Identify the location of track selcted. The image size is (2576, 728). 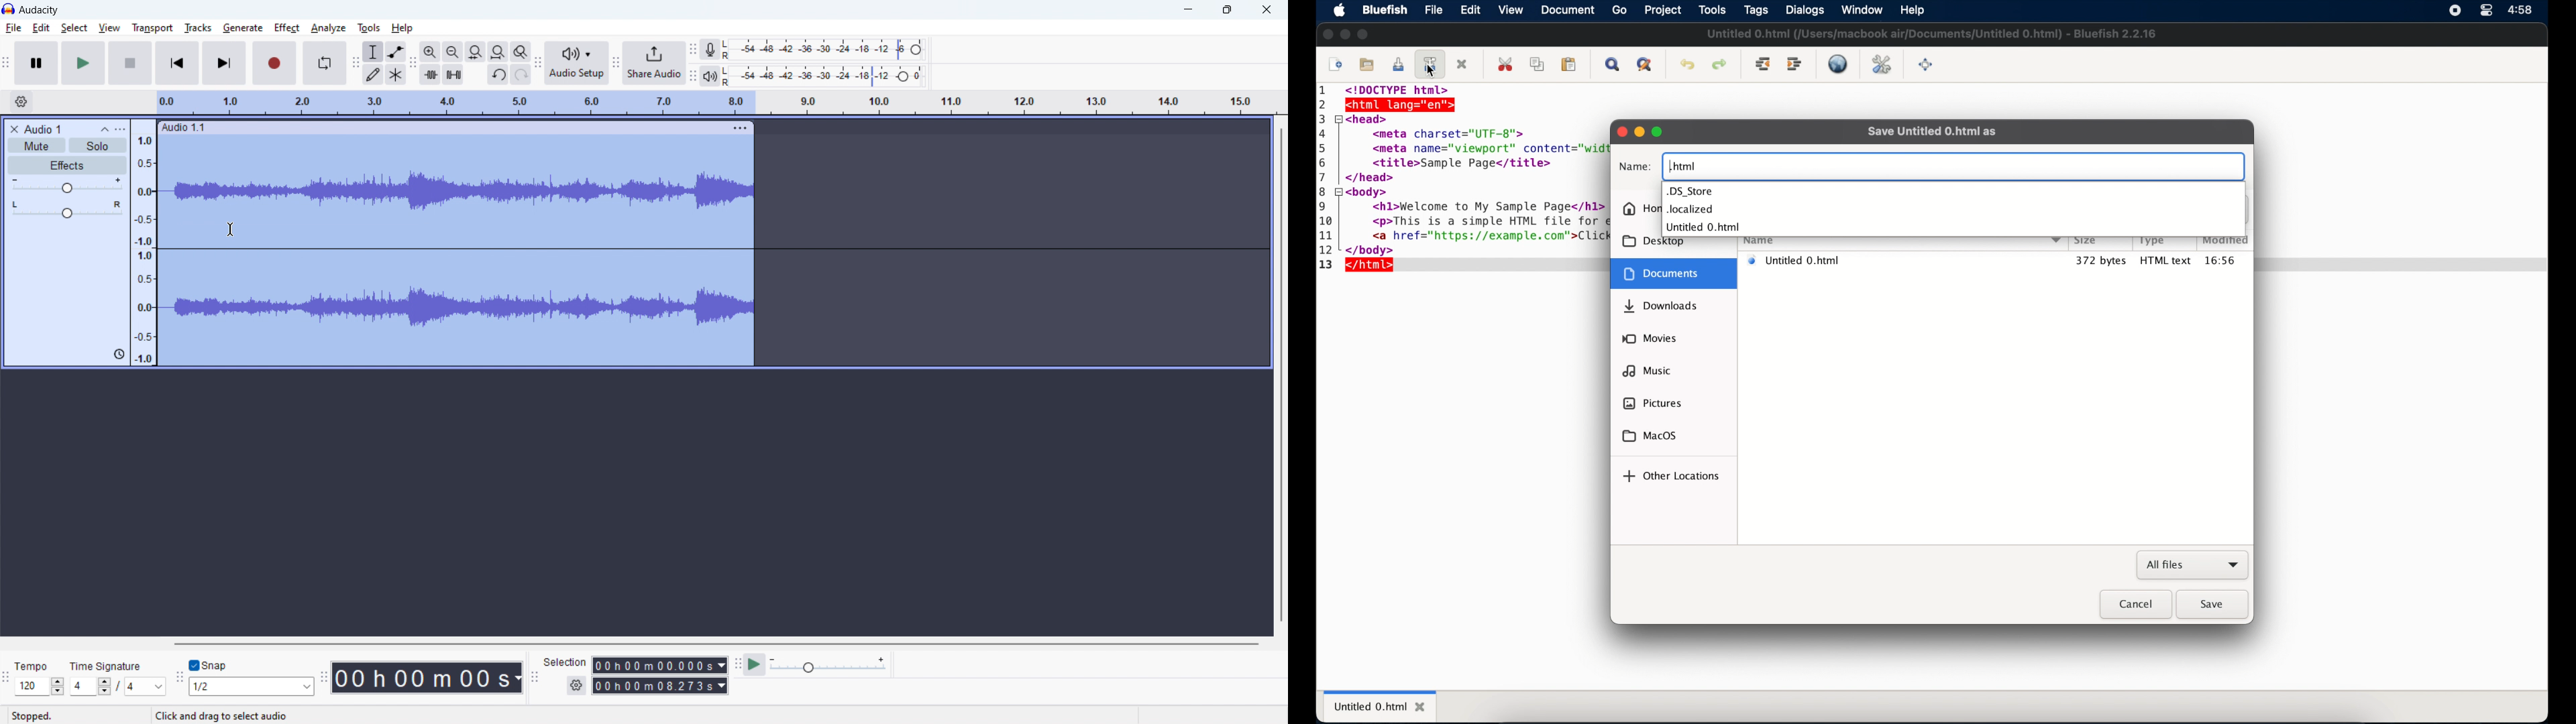
(458, 251).